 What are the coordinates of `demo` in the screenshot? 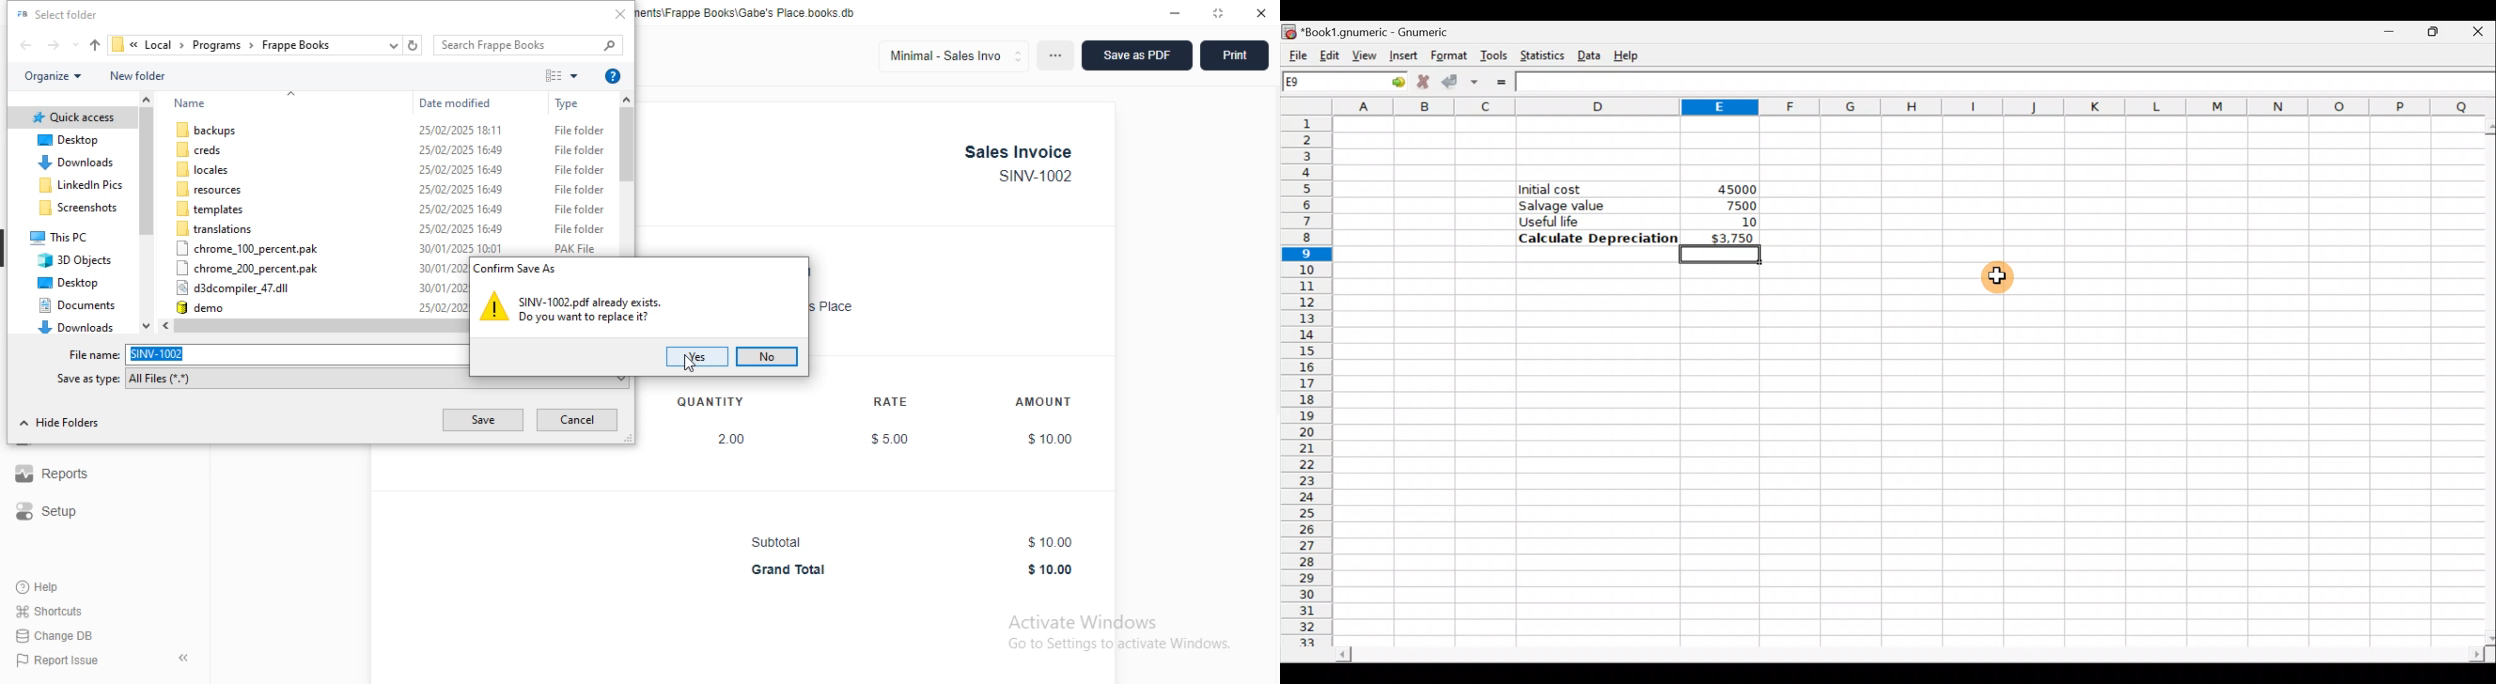 It's located at (203, 307).